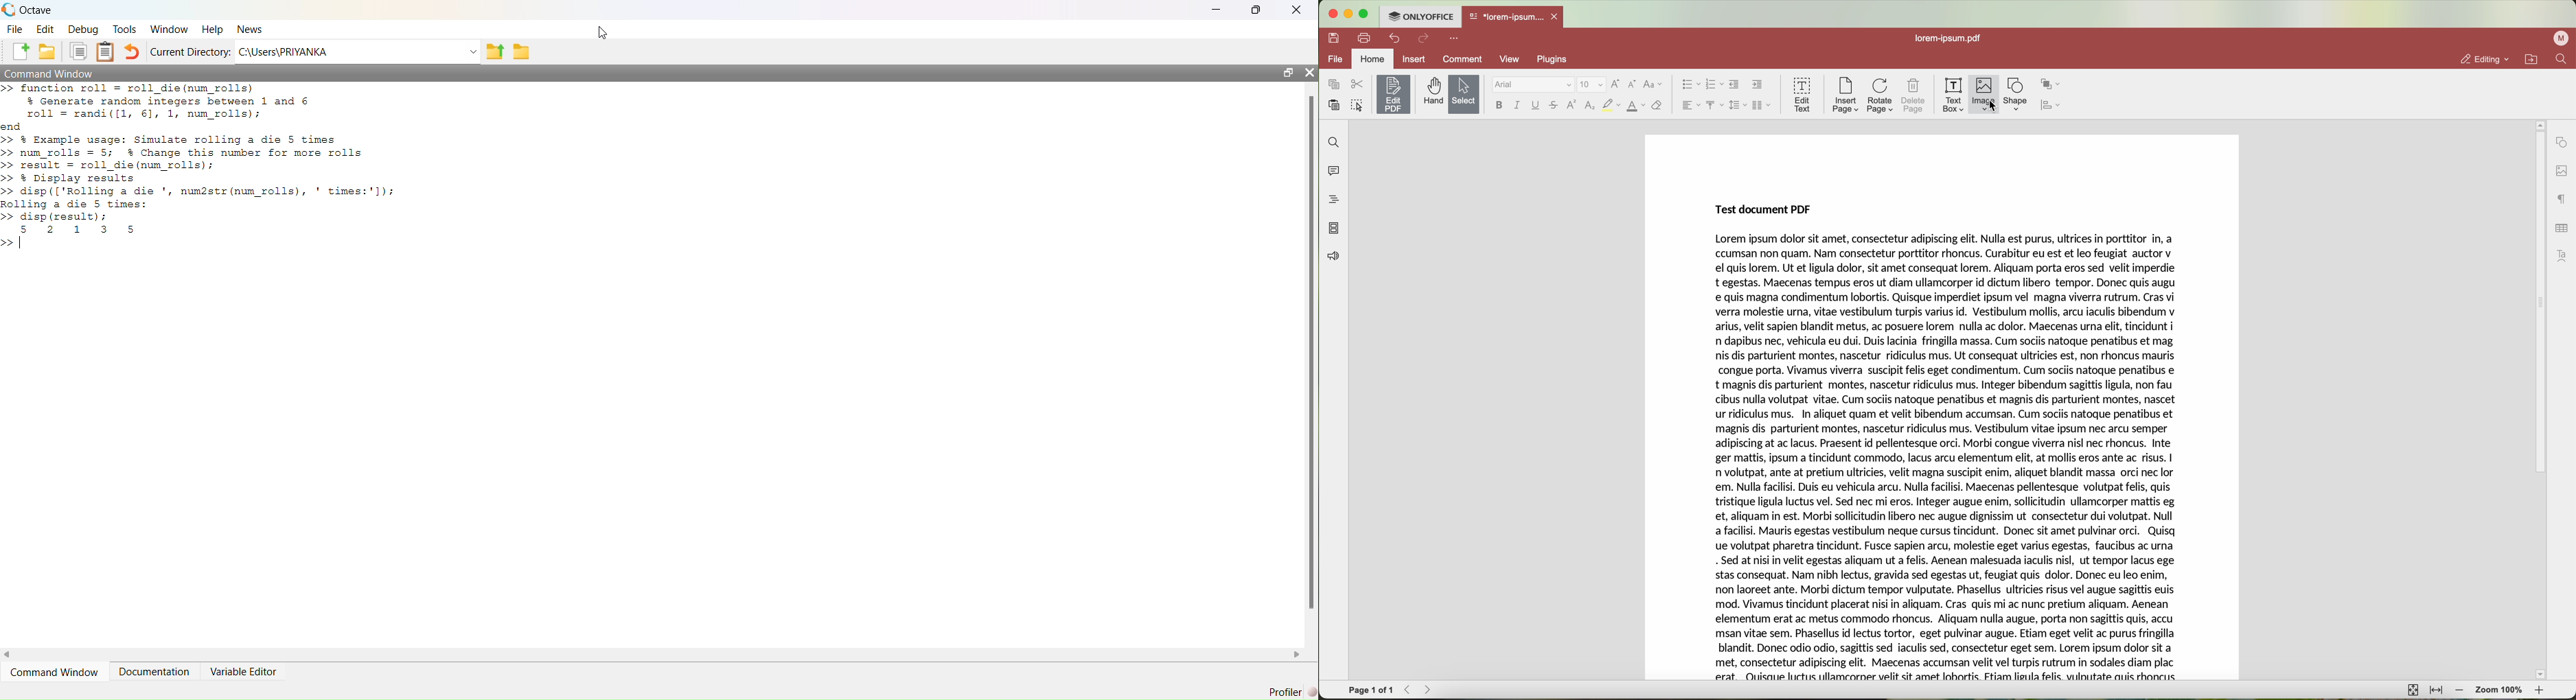 The width and height of the screenshot is (2576, 700). Describe the element at coordinates (2412, 689) in the screenshot. I see `fit to page` at that location.